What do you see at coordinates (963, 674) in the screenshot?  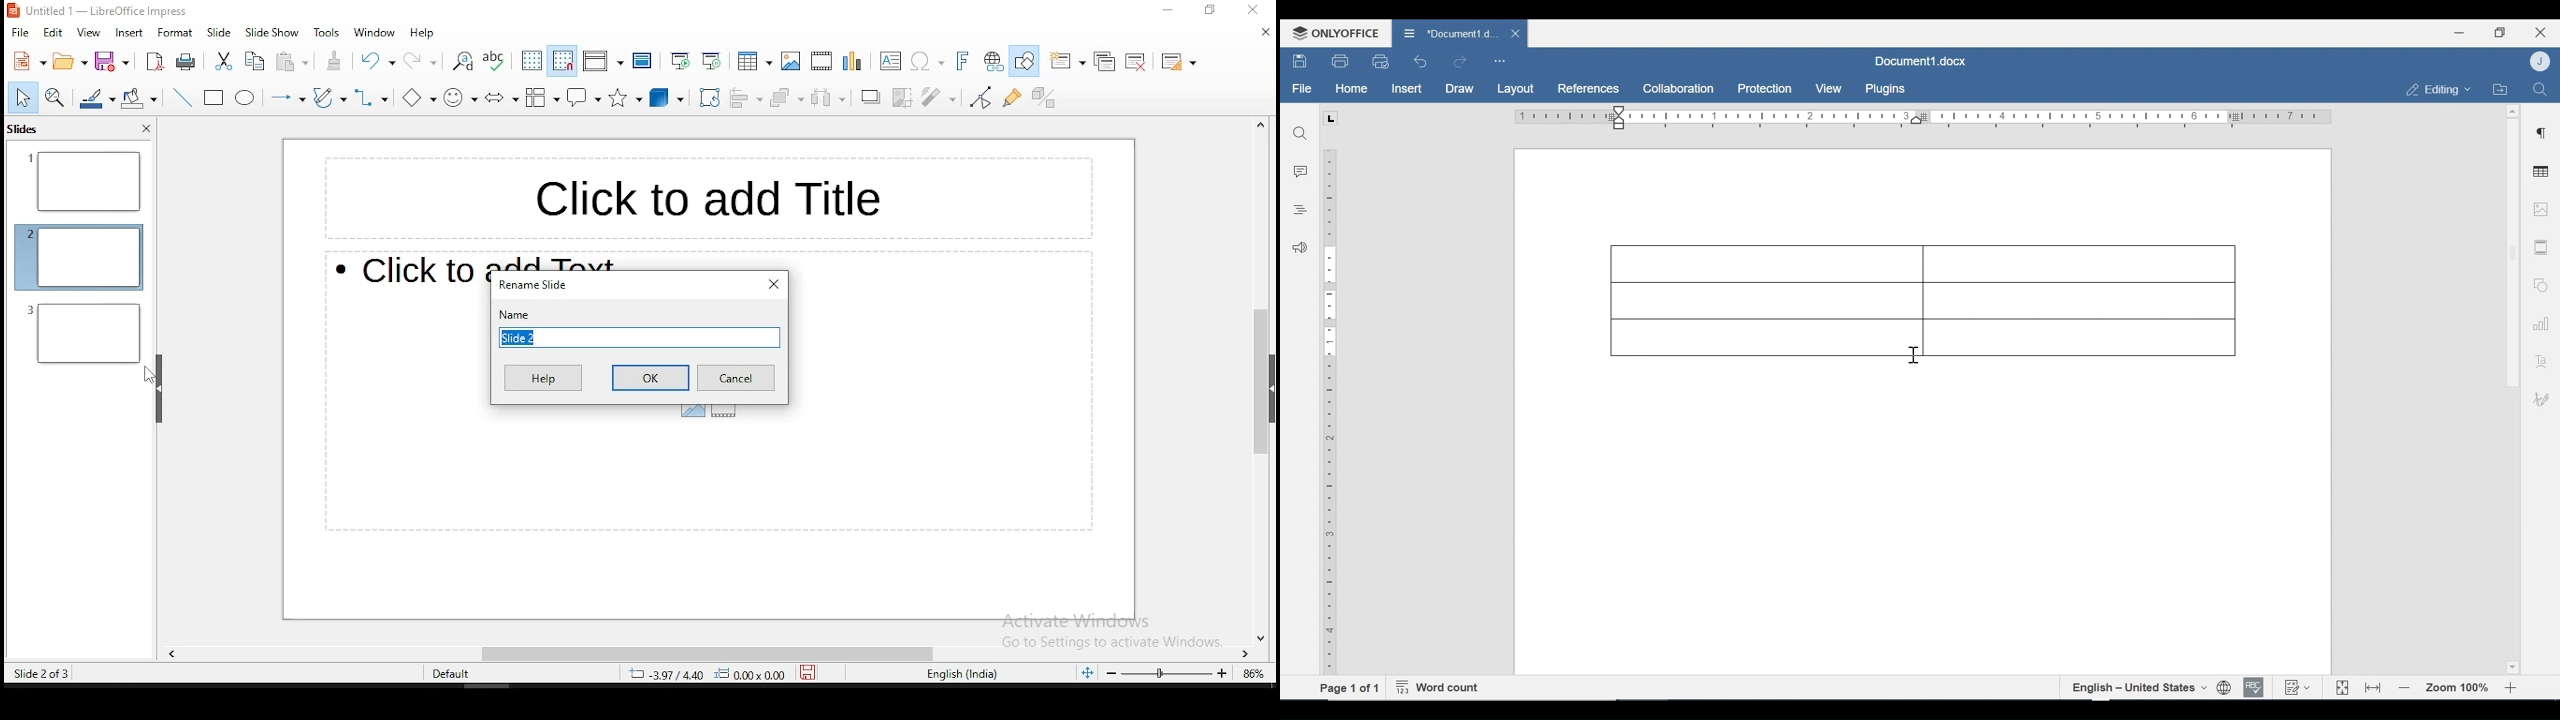 I see `english (india)` at bounding box center [963, 674].